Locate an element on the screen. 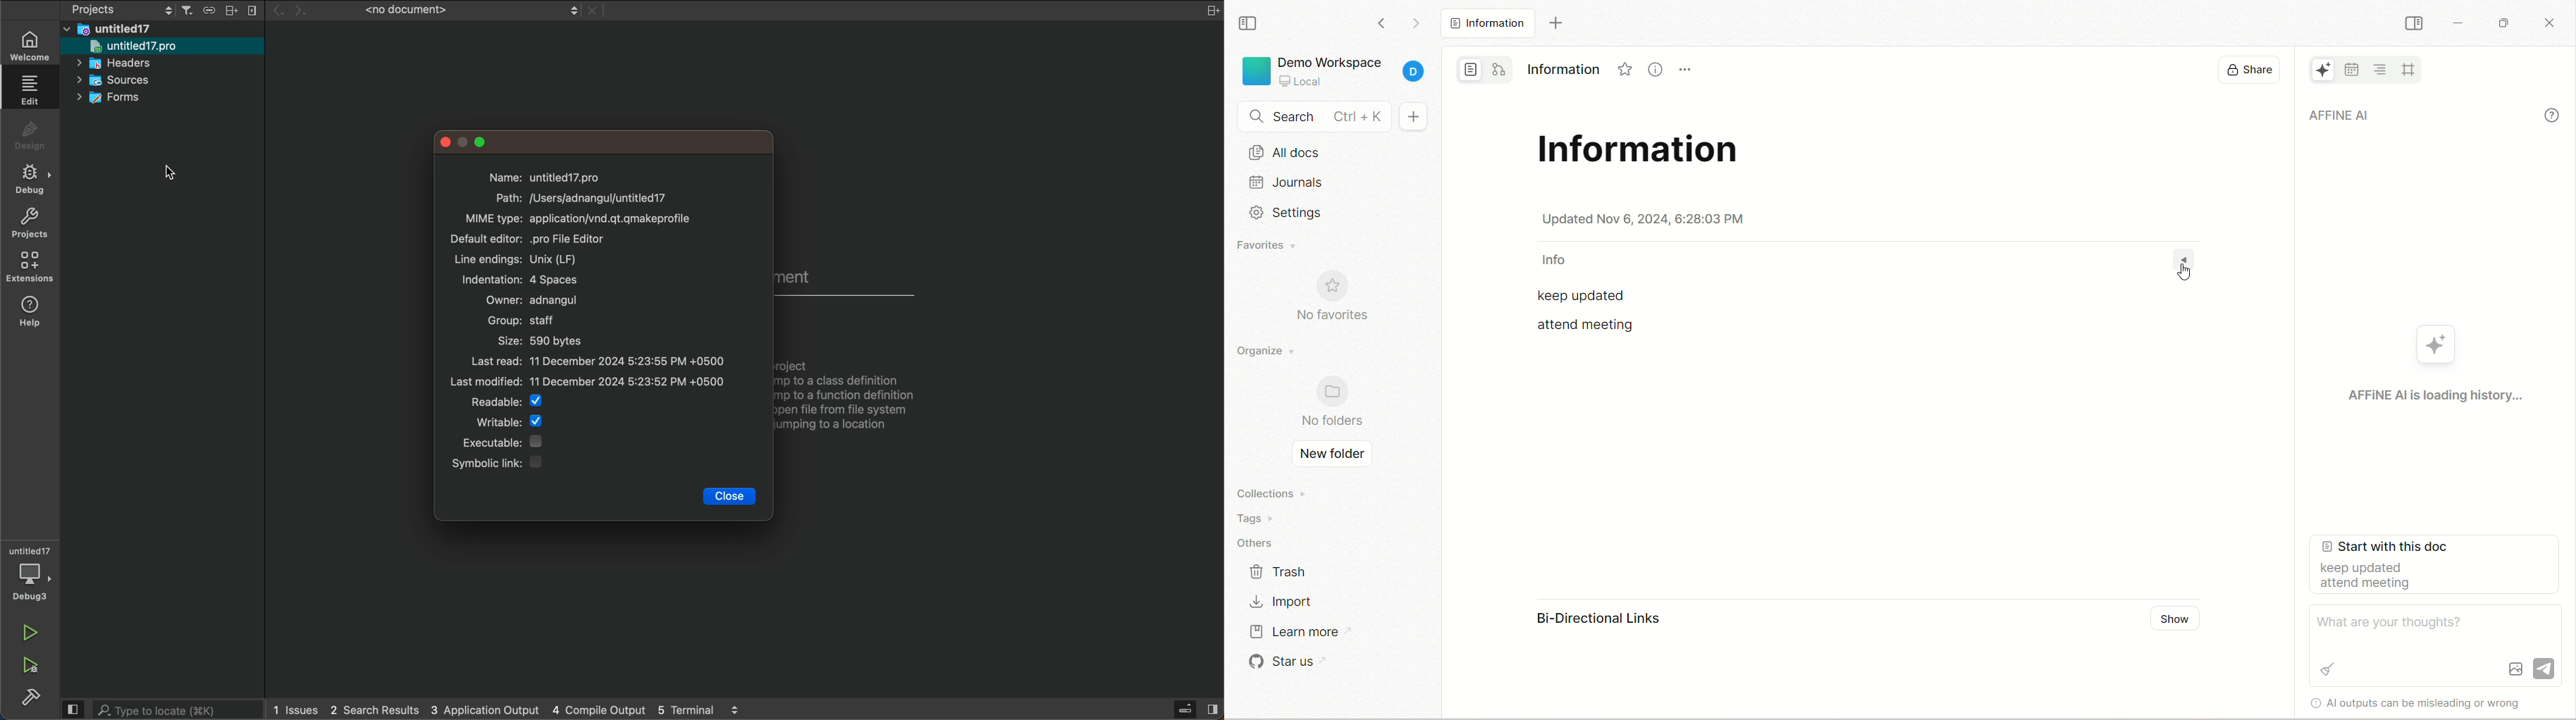  cursor is located at coordinates (2184, 273).